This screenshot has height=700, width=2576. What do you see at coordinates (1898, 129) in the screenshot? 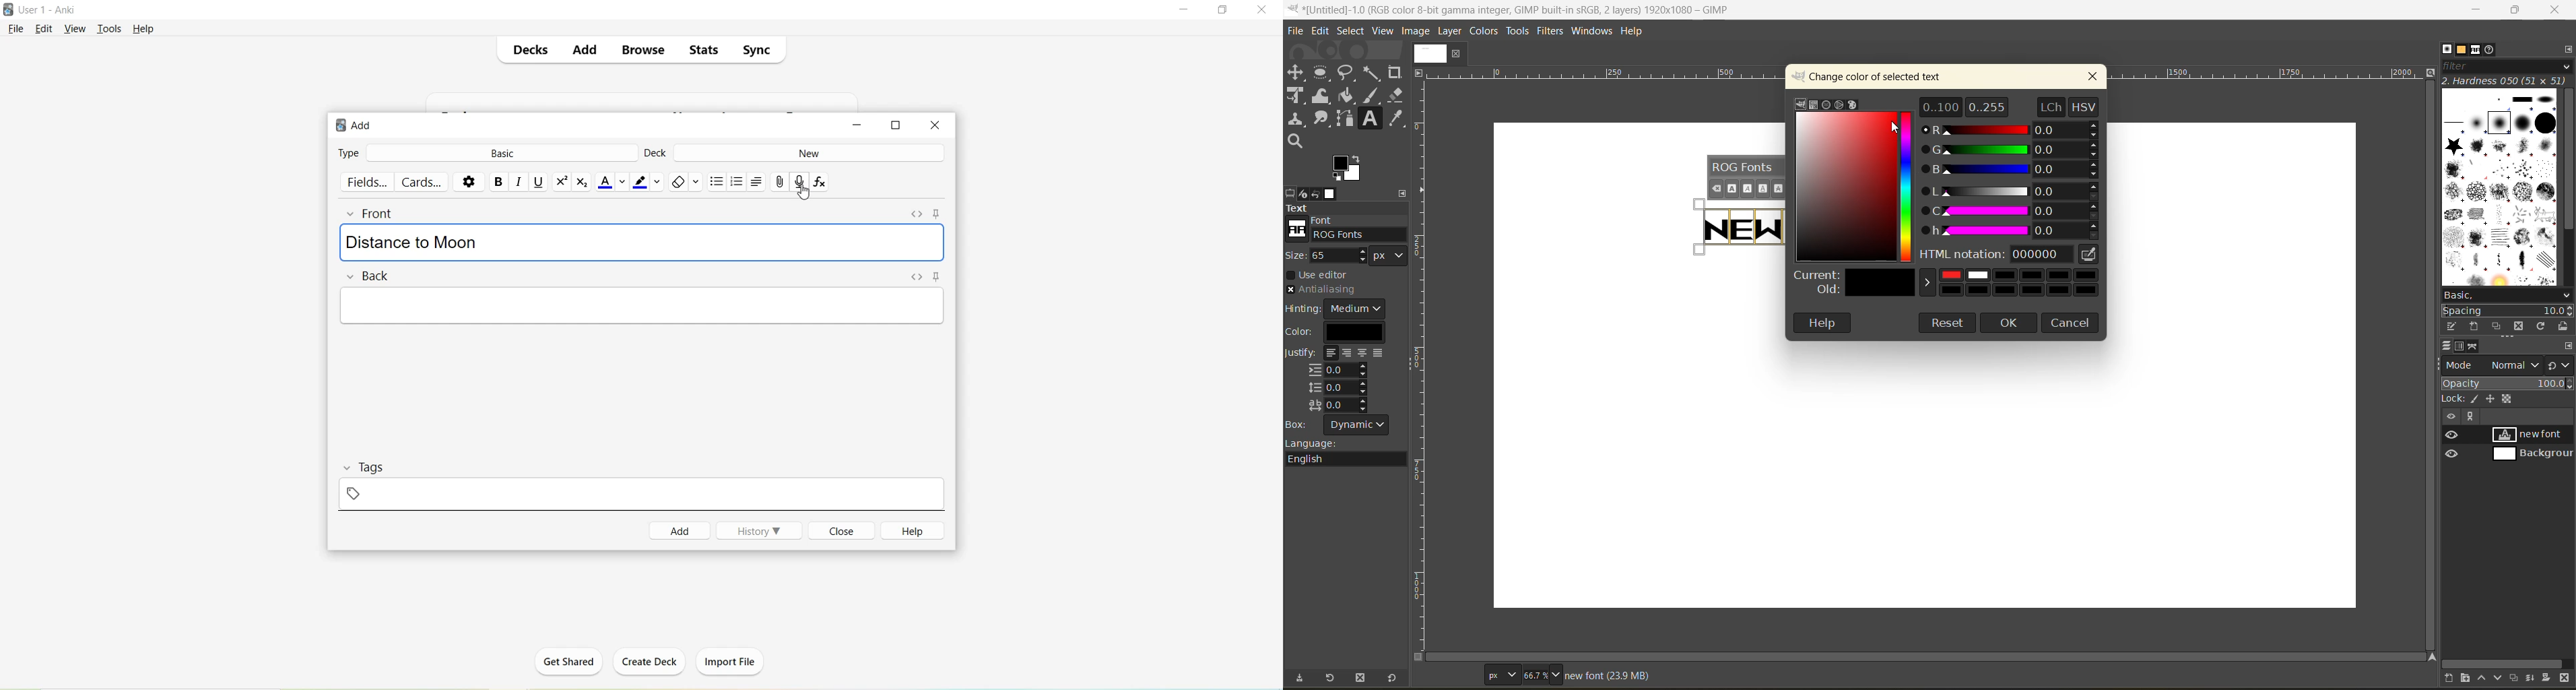
I see `cursor` at bounding box center [1898, 129].